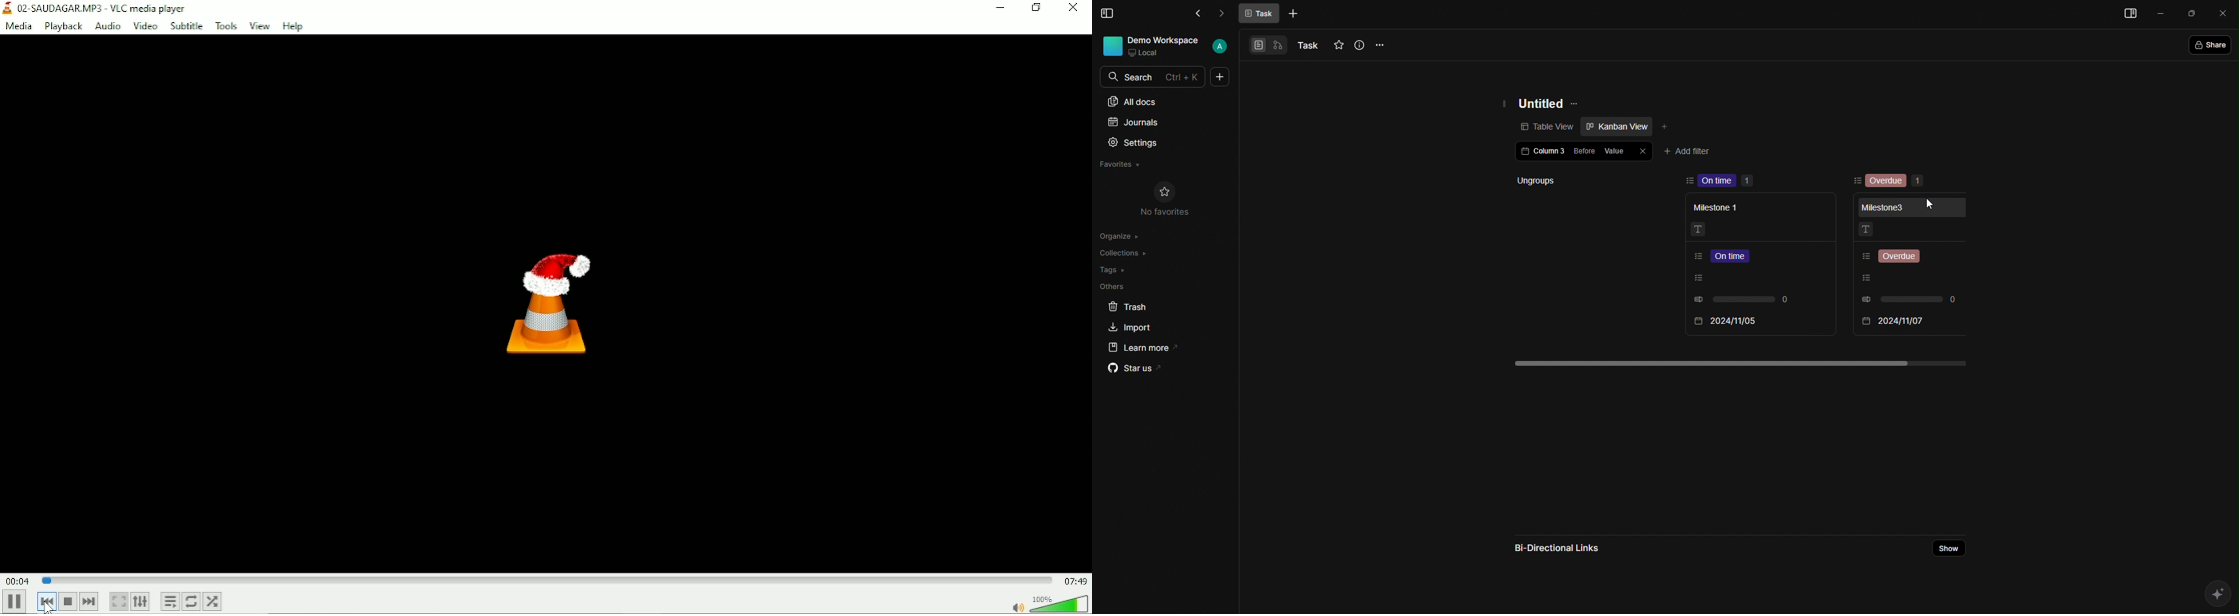 The width and height of the screenshot is (2240, 616). I want to click on Search, so click(1154, 76).